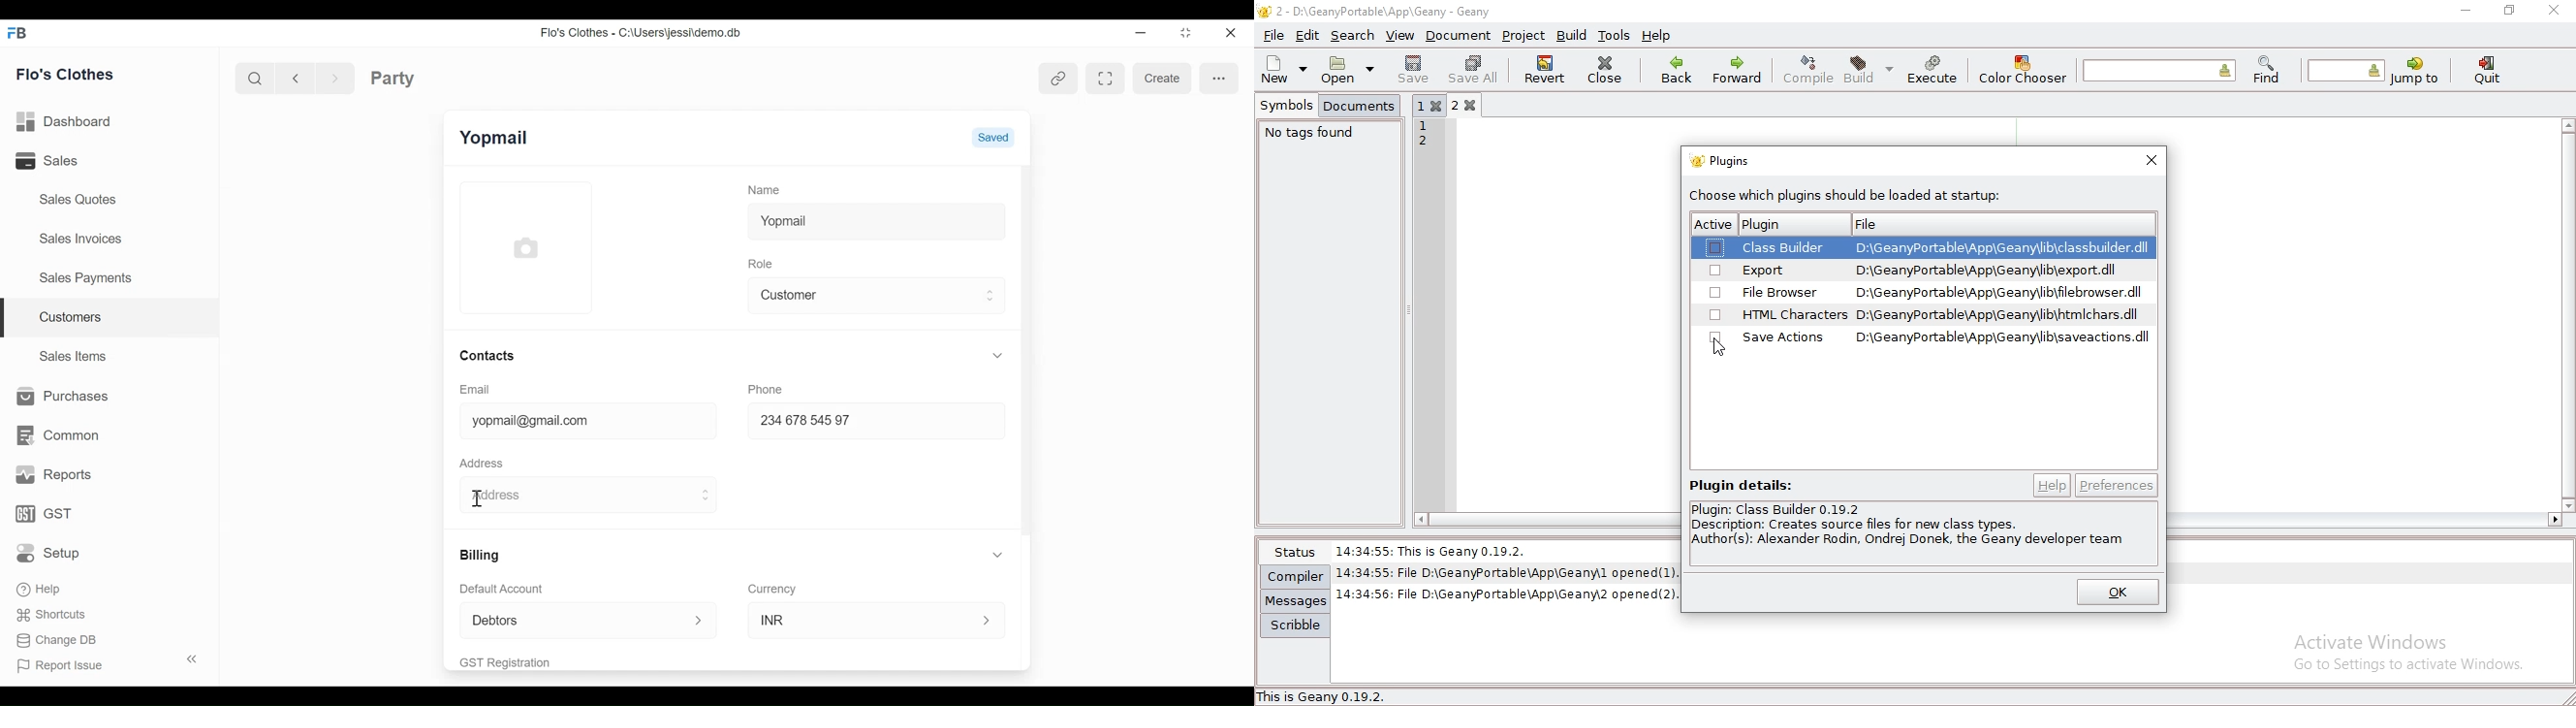 This screenshot has width=2576, height=728. What do you see at coordinates (774, 588) in the screenshot?
I see `Currency` at bounding box center [774, 588].